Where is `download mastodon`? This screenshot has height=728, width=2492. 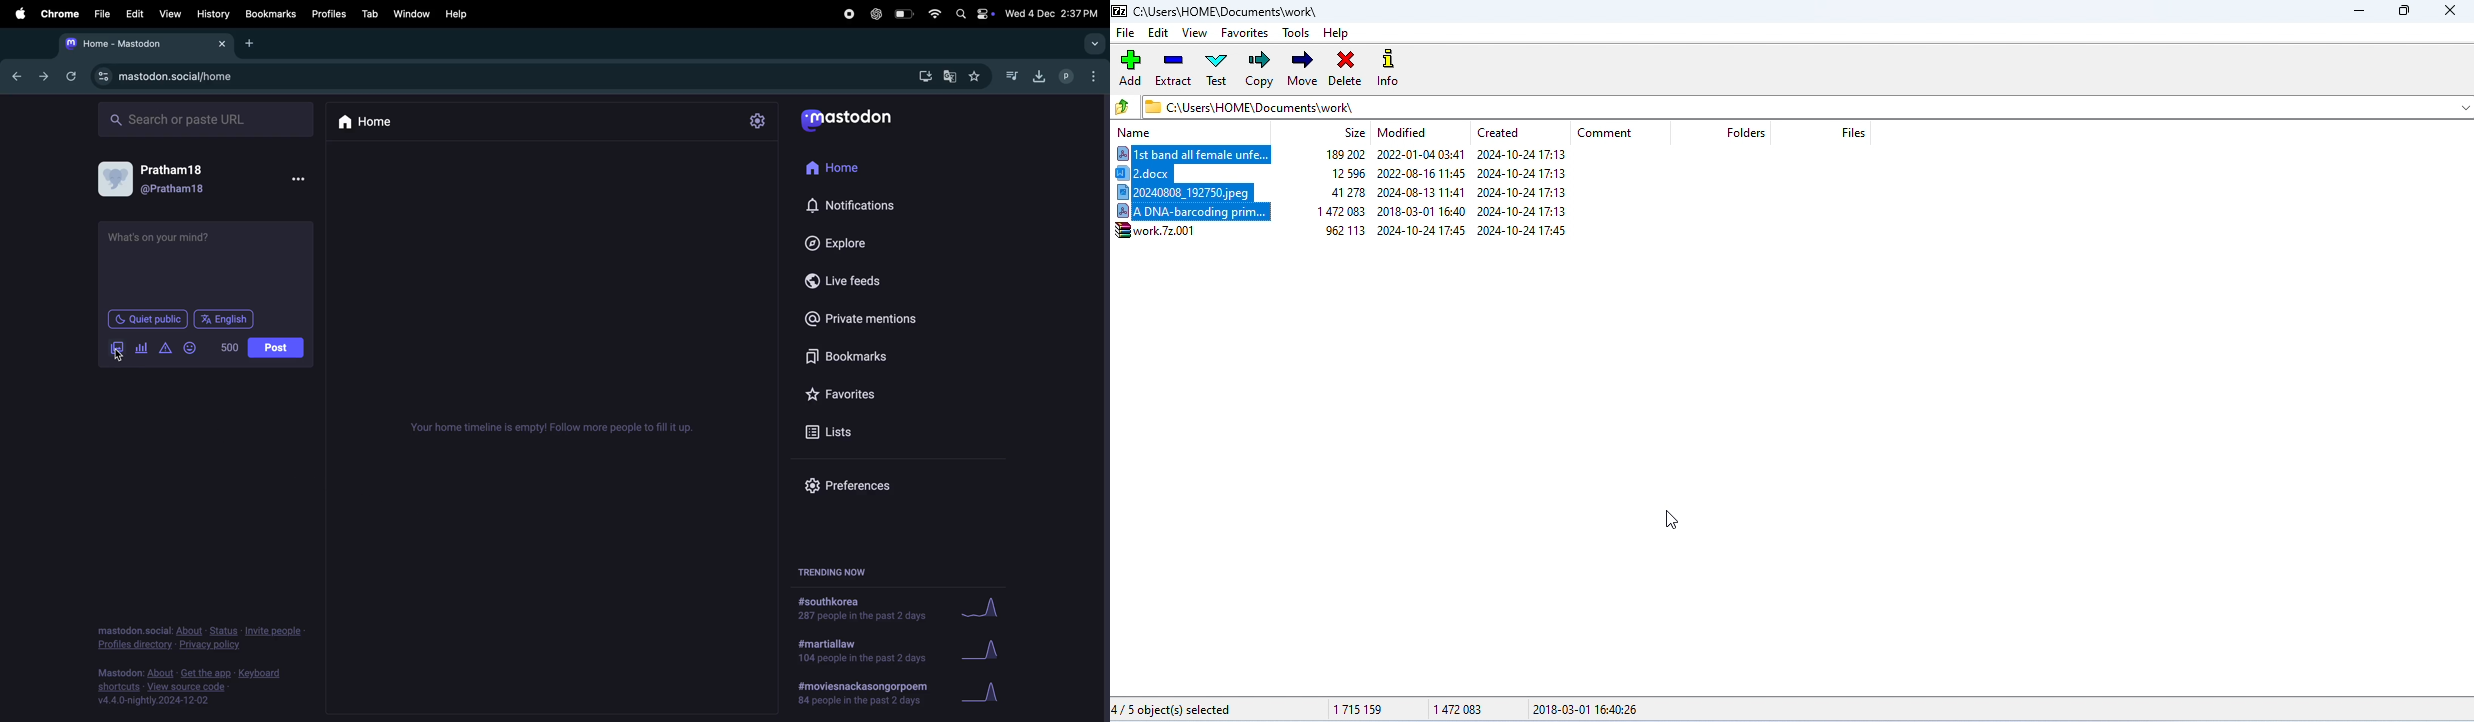 download mastodon is located at coordinates (922, 75).